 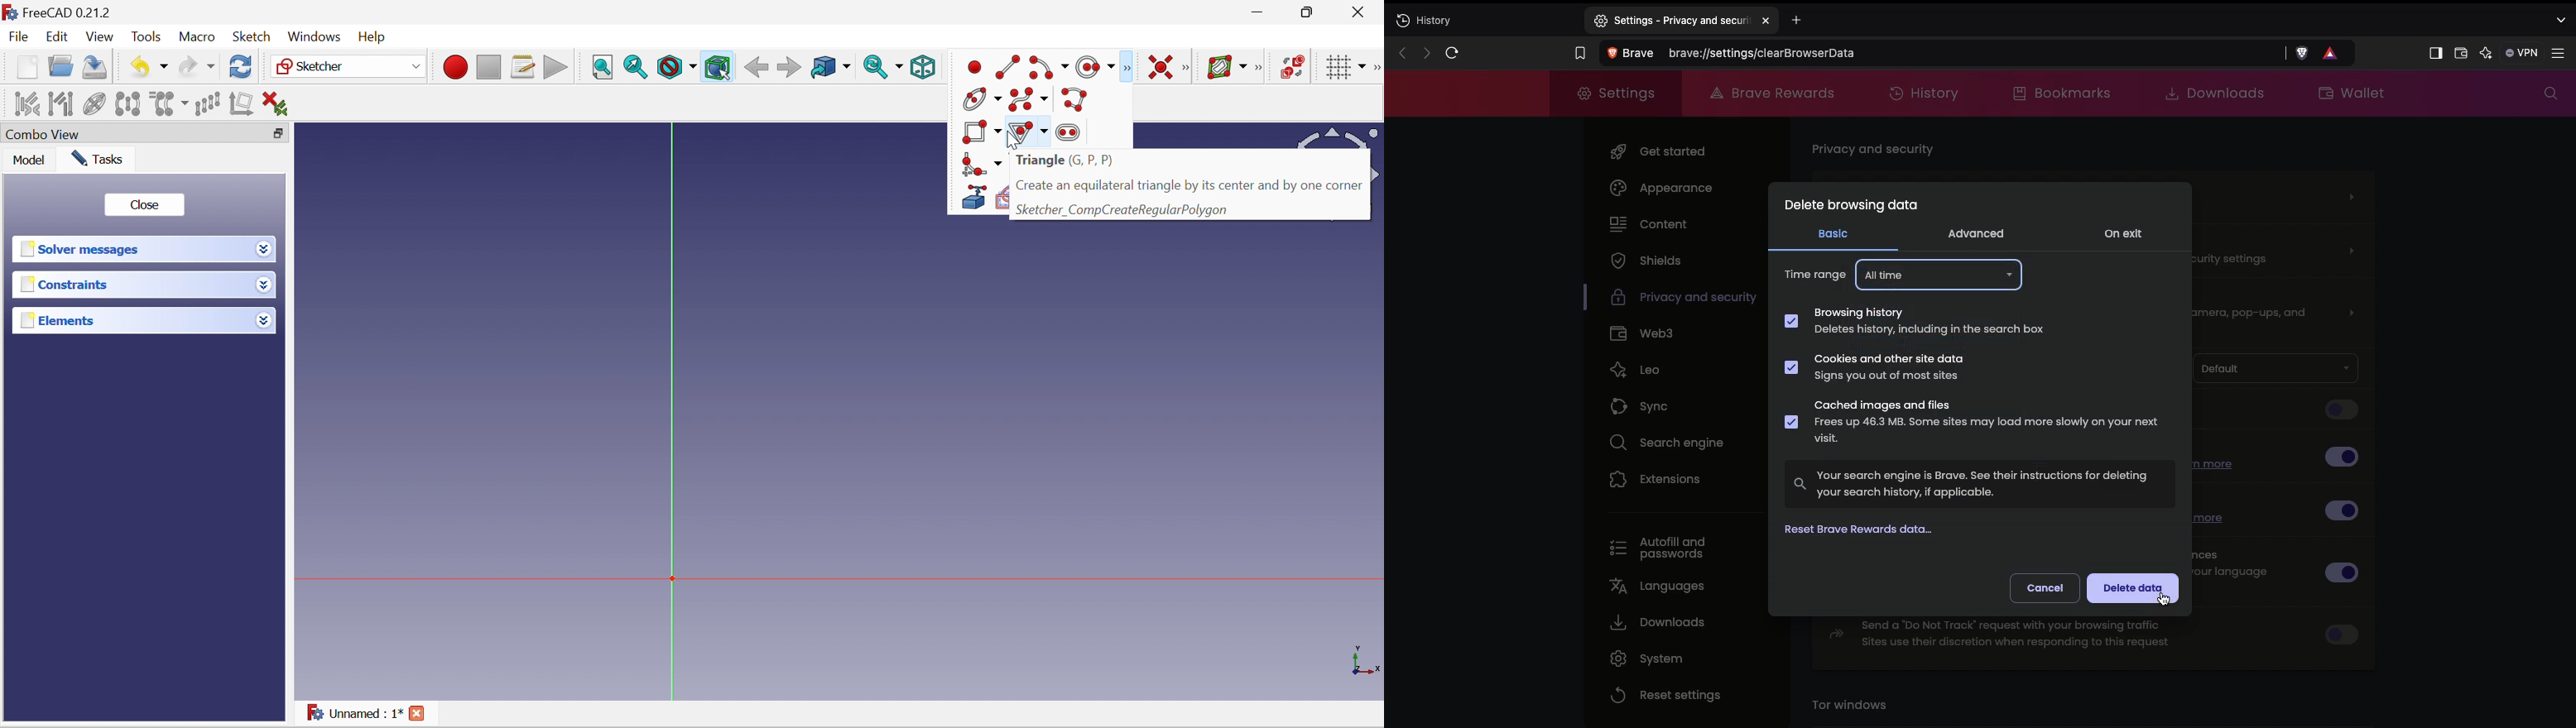 I want to click on Time range, so click(x=1815, y=277).